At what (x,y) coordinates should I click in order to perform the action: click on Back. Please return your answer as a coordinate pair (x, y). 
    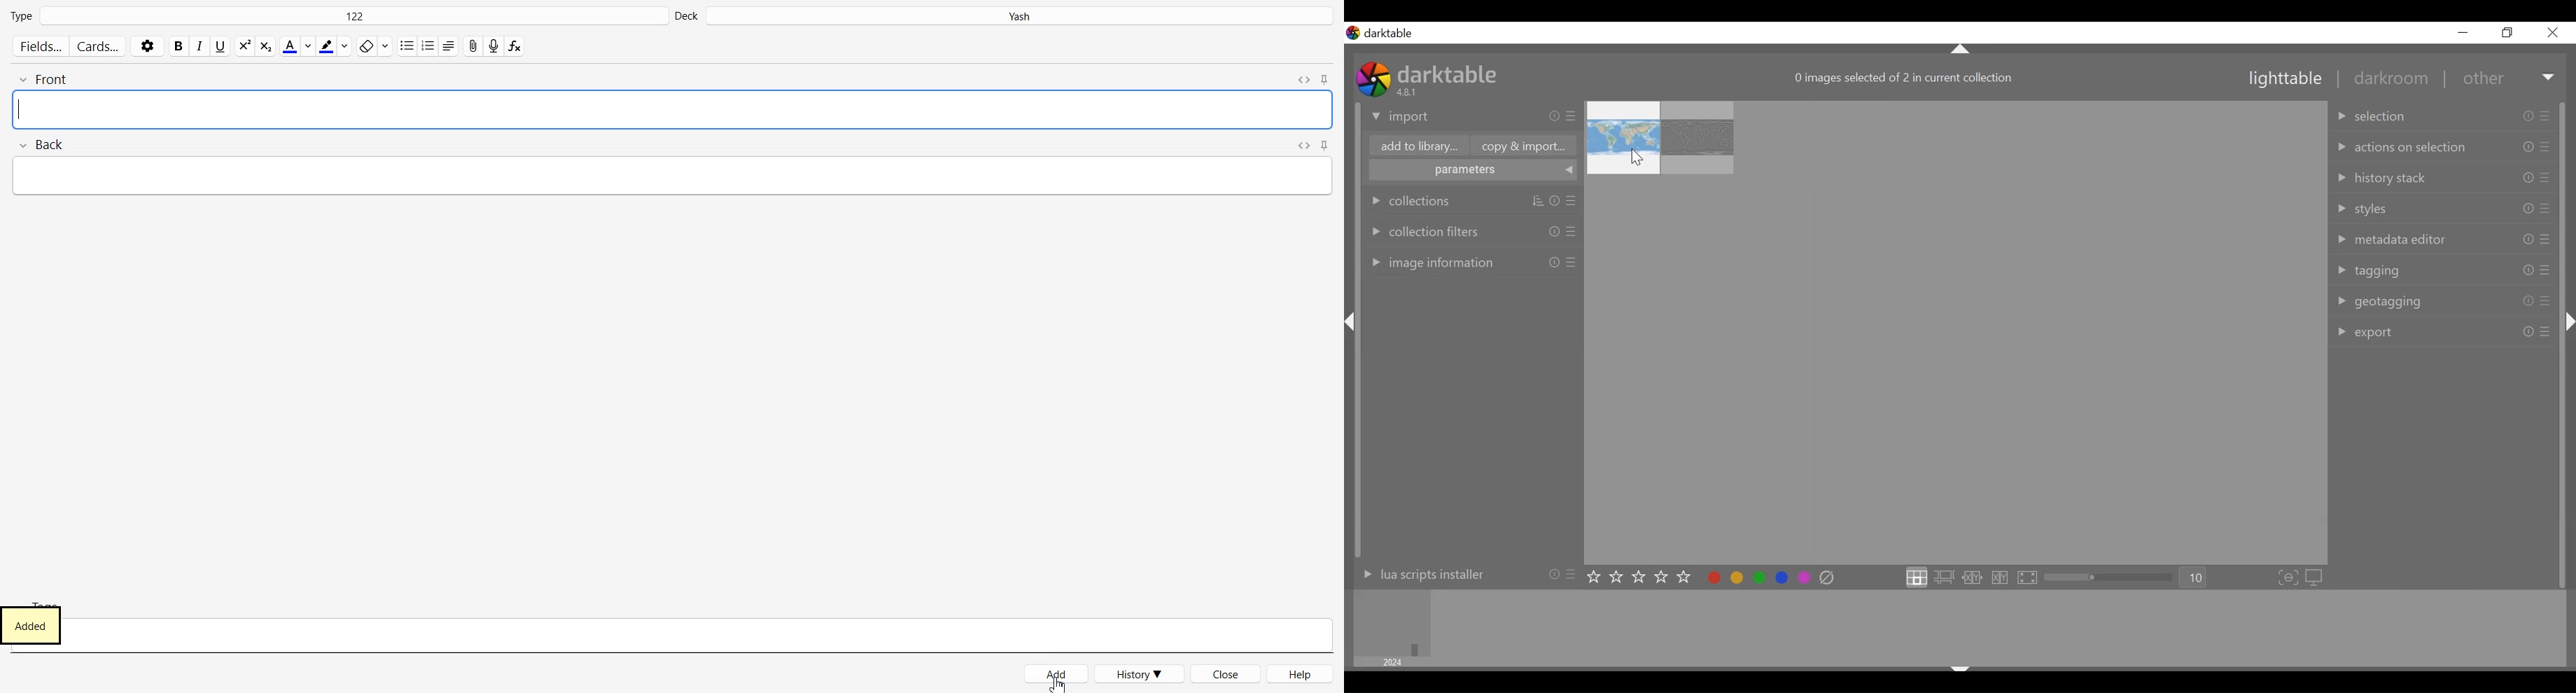
    Looking at the image, I should click on (673, 168).